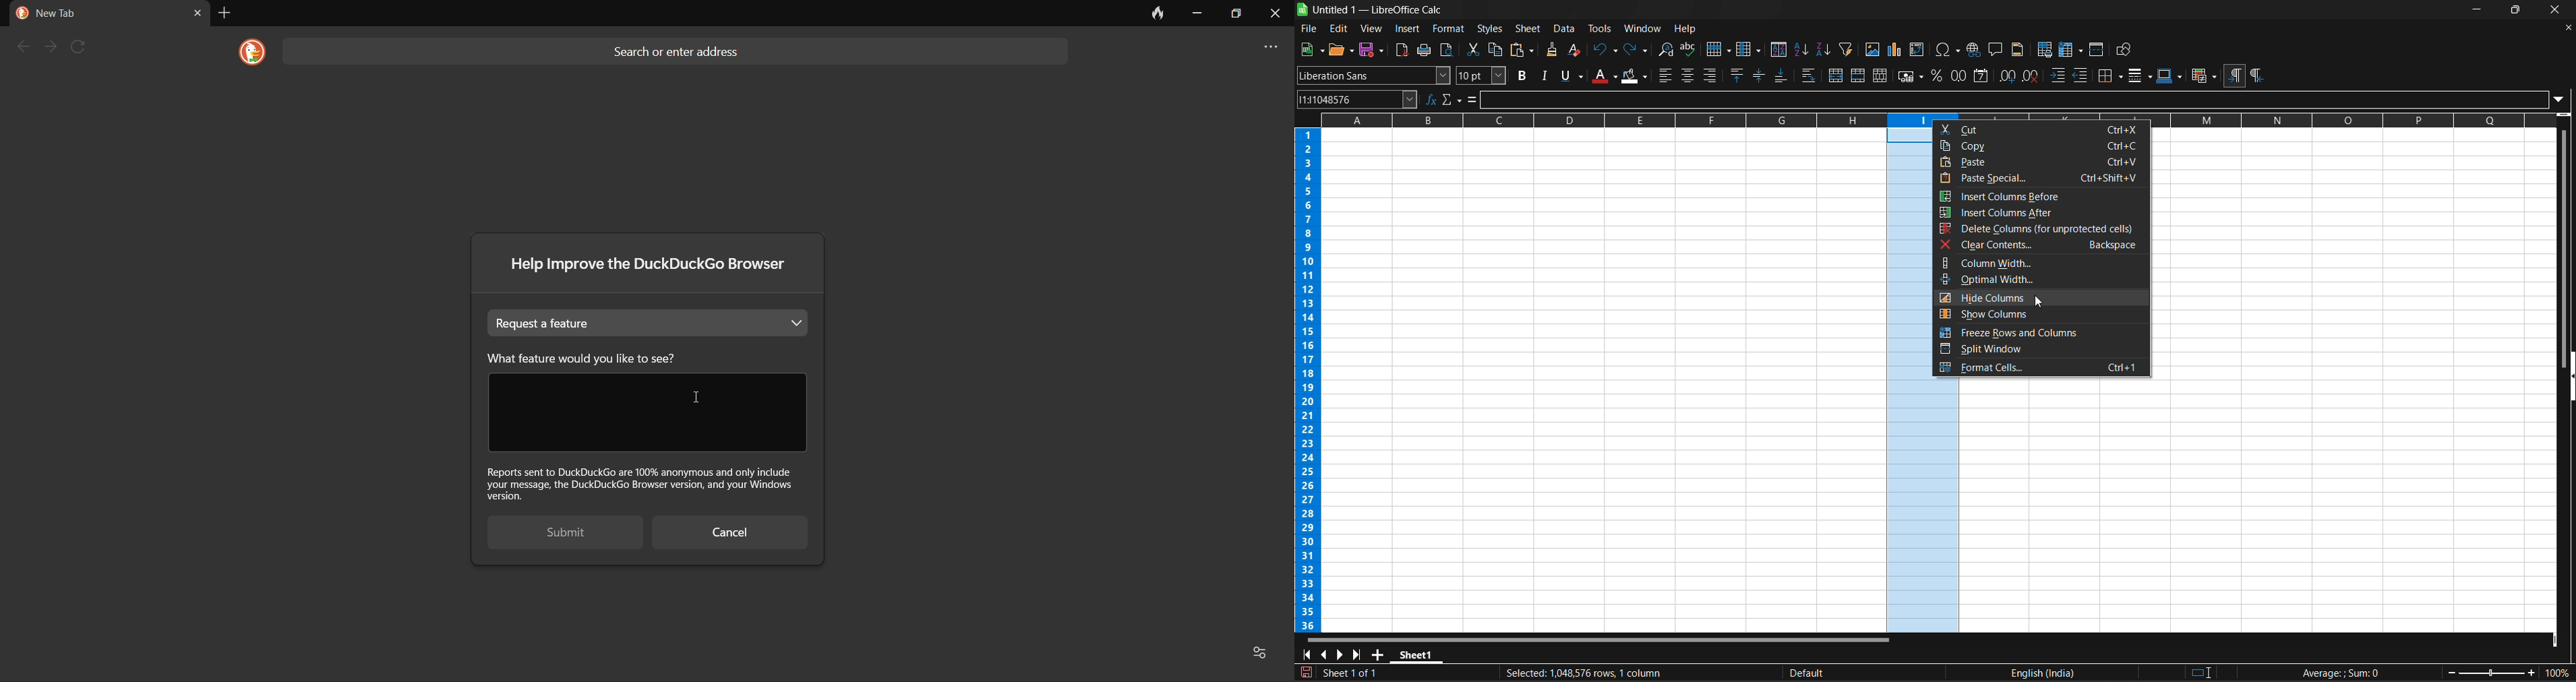  Describe the element at coordinates (2039, 230) in the screenshot. I see `delete columns` at that location.